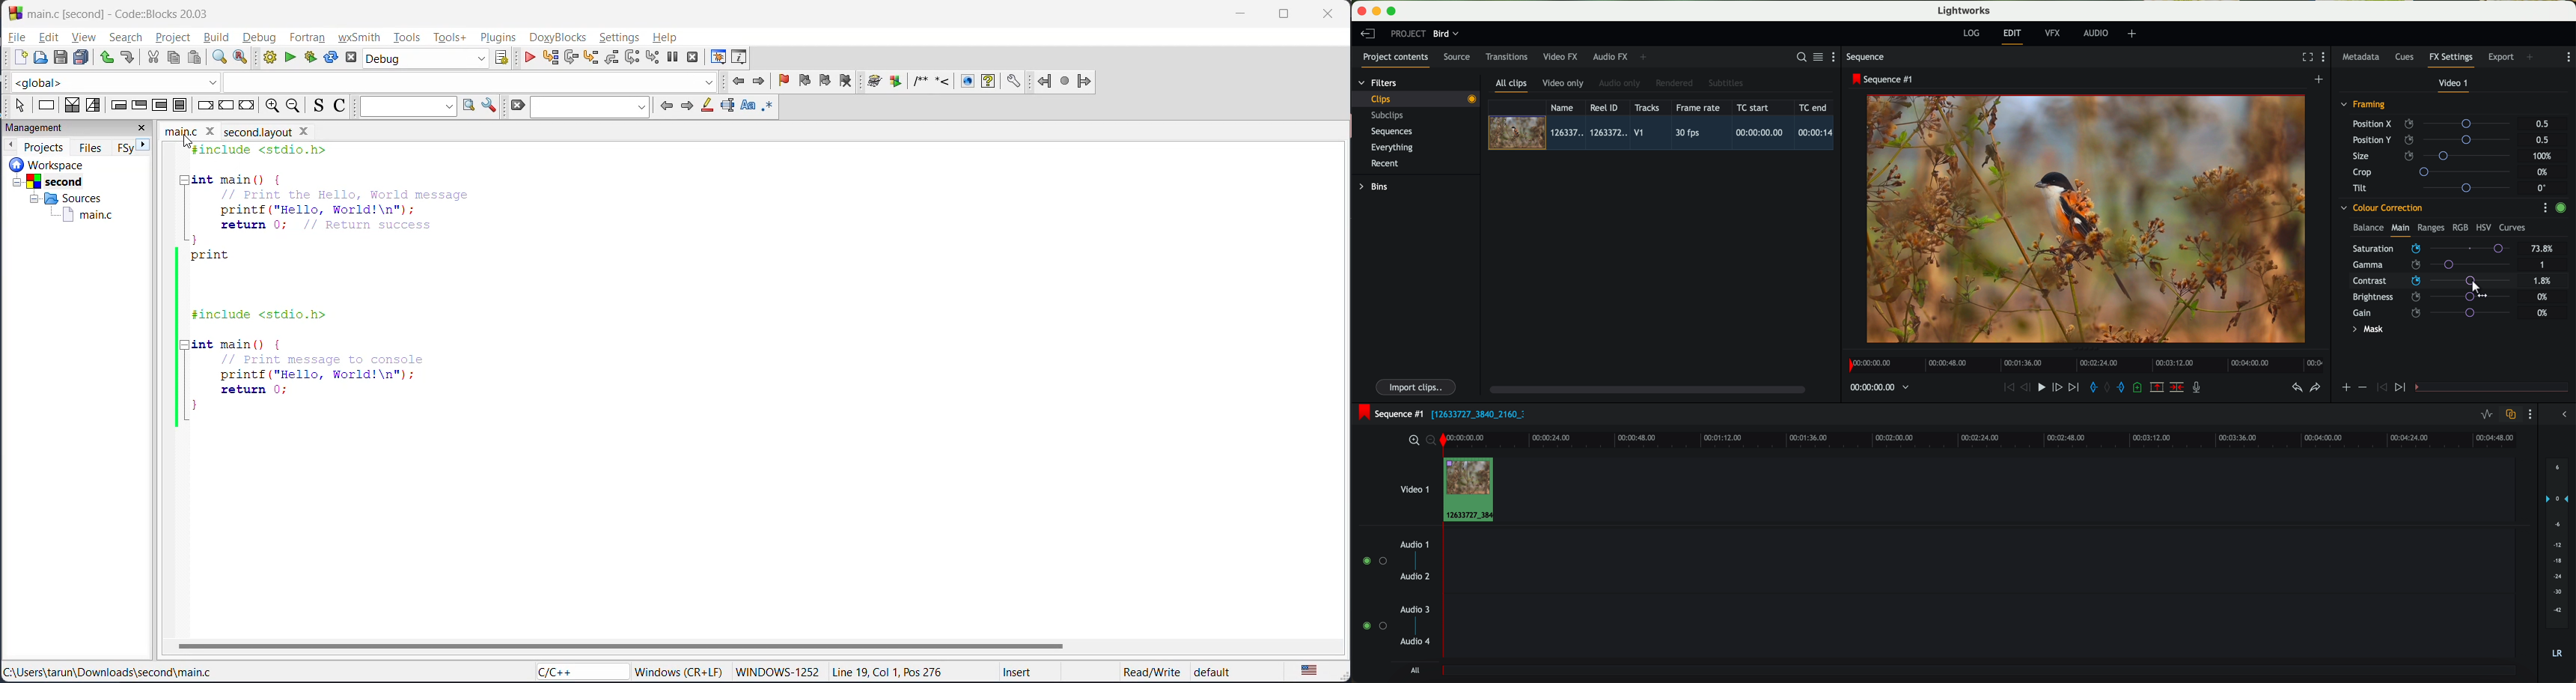 The height and width of the screenshot is (700, 2576). Describe the element at coordinates (2433, 248) in the screenshot. I see `mouse up (saturation)` at that location.